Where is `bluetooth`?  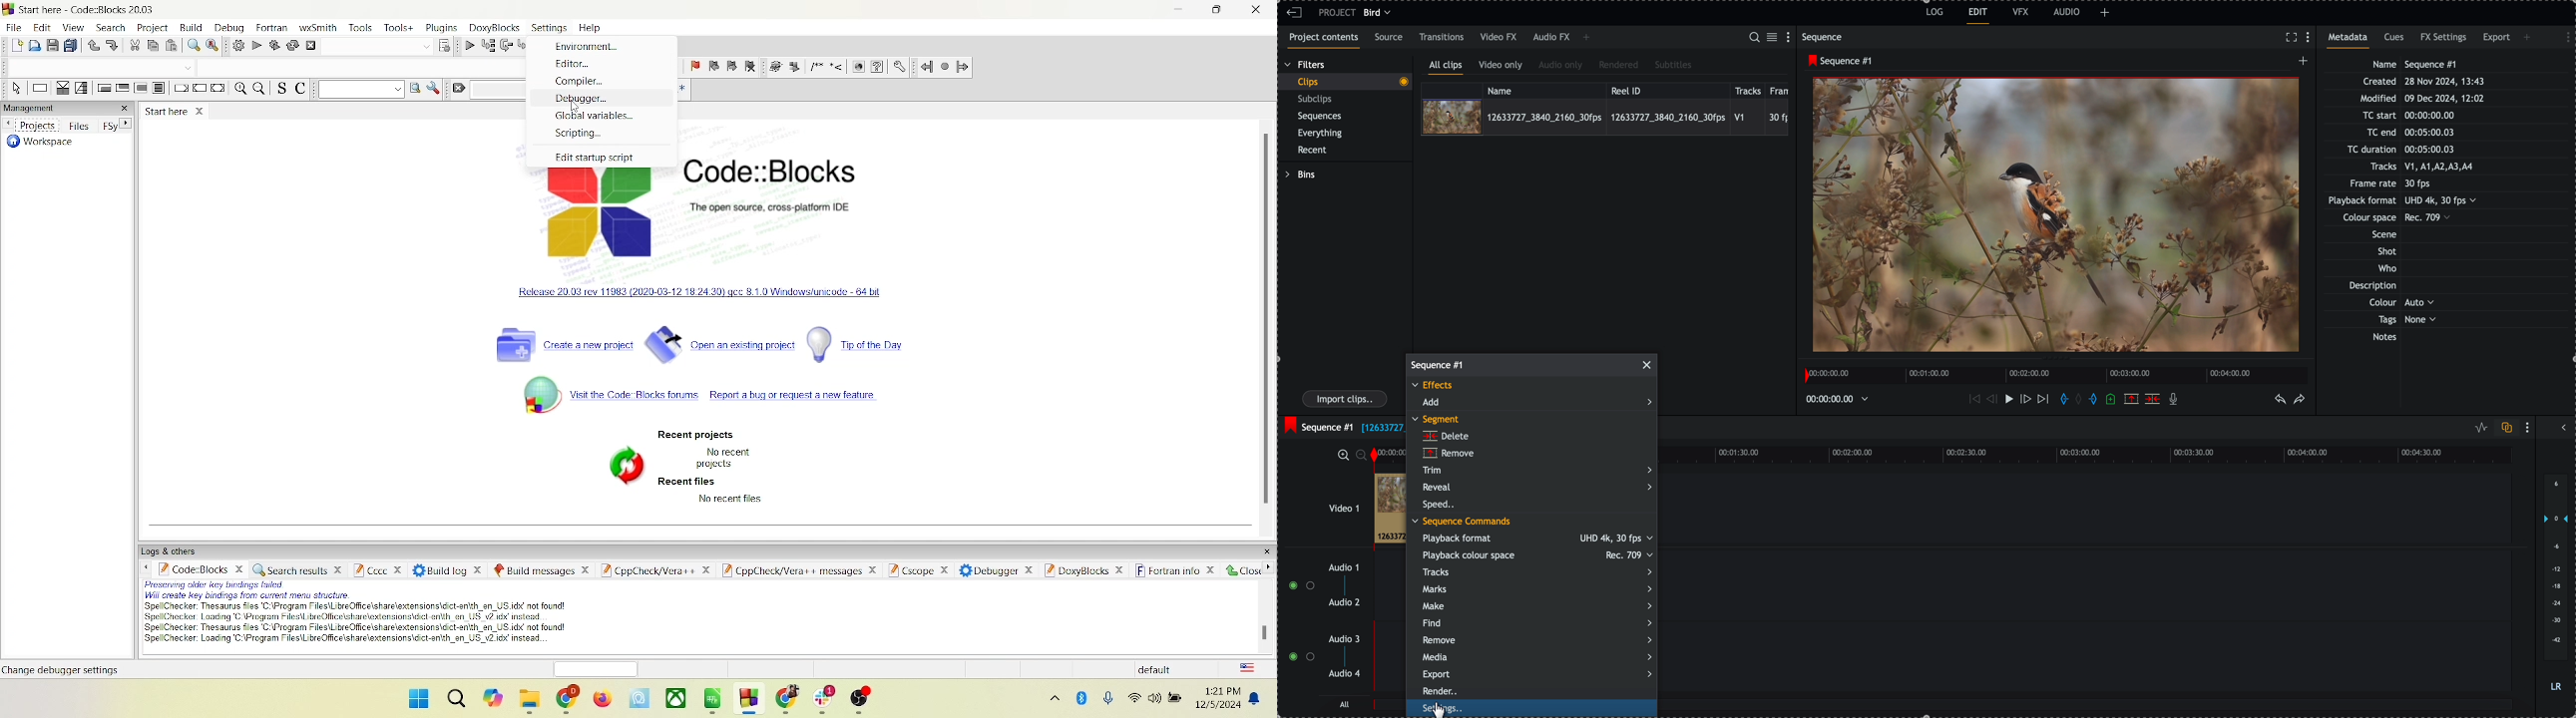 bluetooth is located at coordinates (1083, 701).